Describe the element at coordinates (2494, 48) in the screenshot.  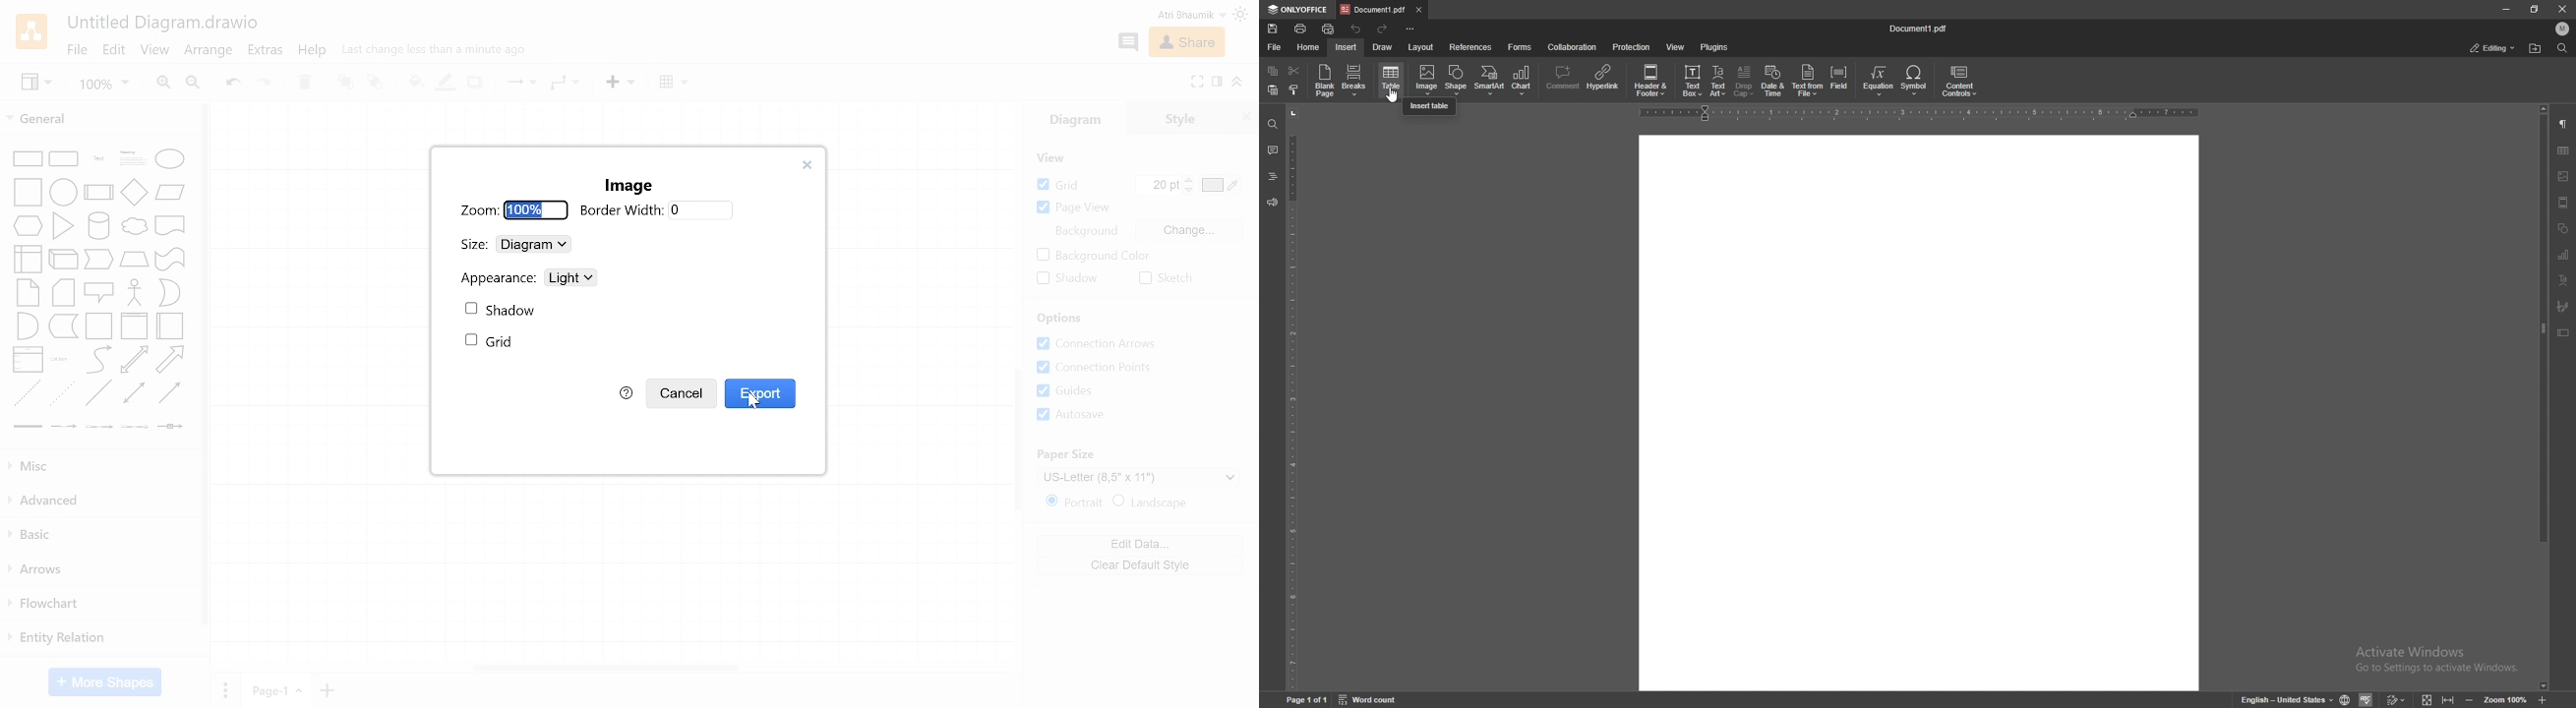
I see `status` at that location.